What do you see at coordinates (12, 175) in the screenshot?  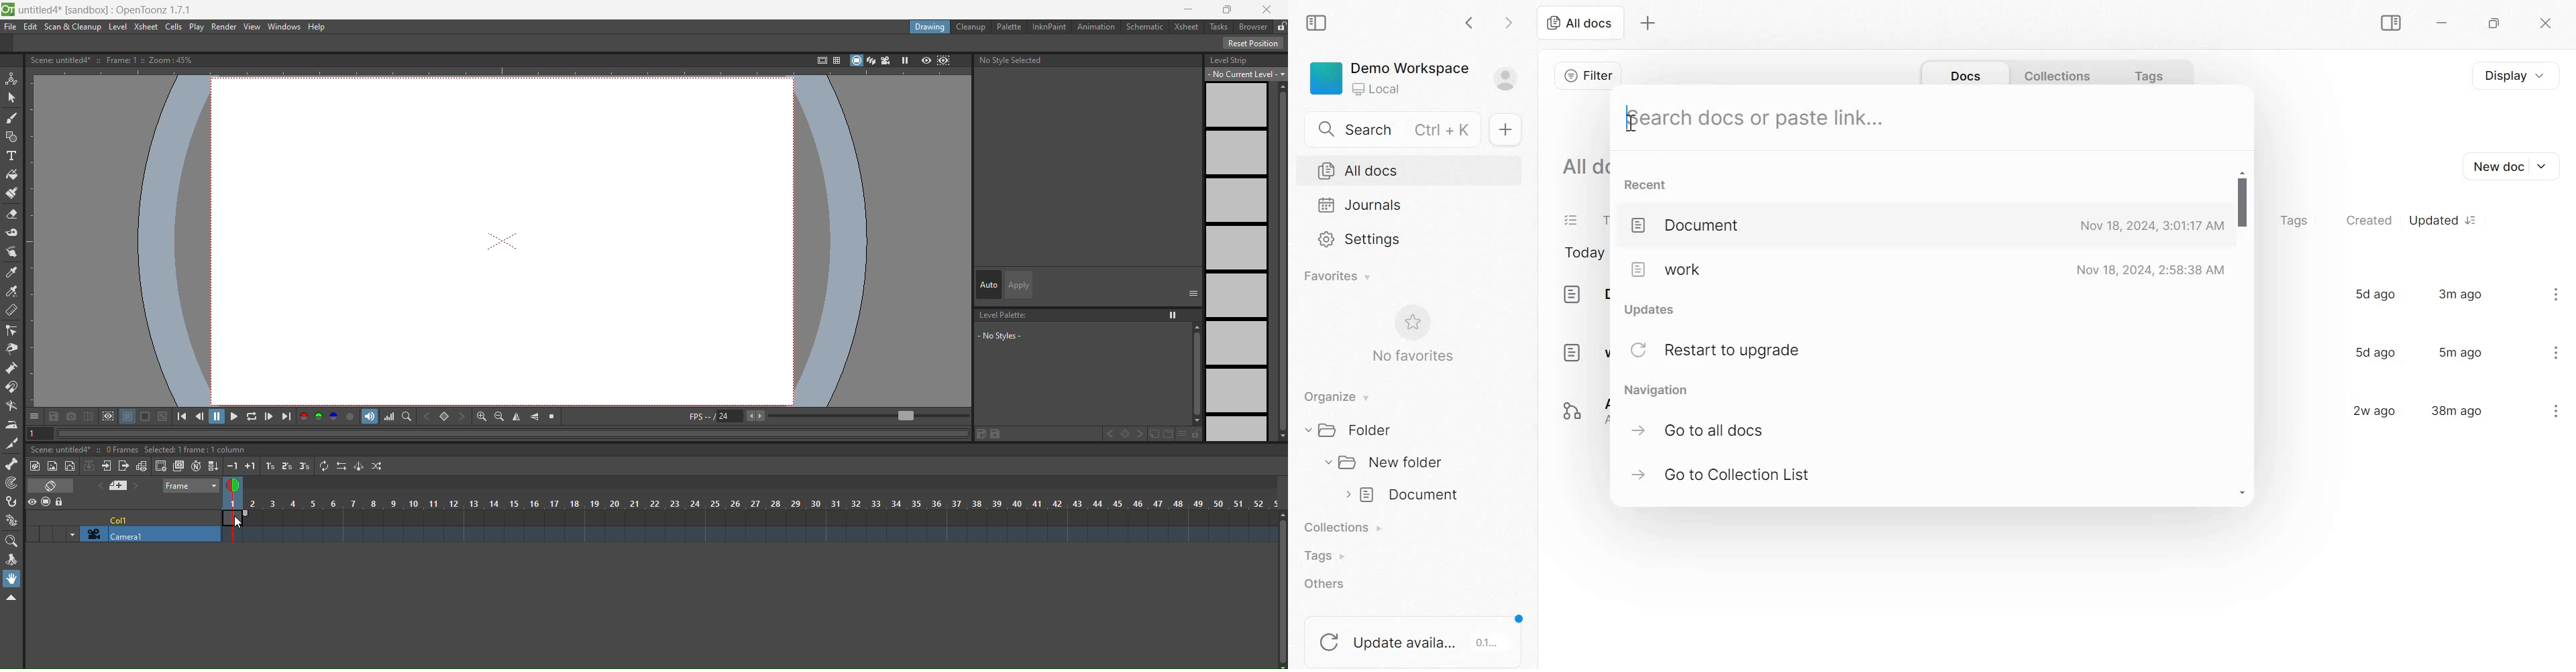 I see `fill tool` at bounding box center [12, 175].